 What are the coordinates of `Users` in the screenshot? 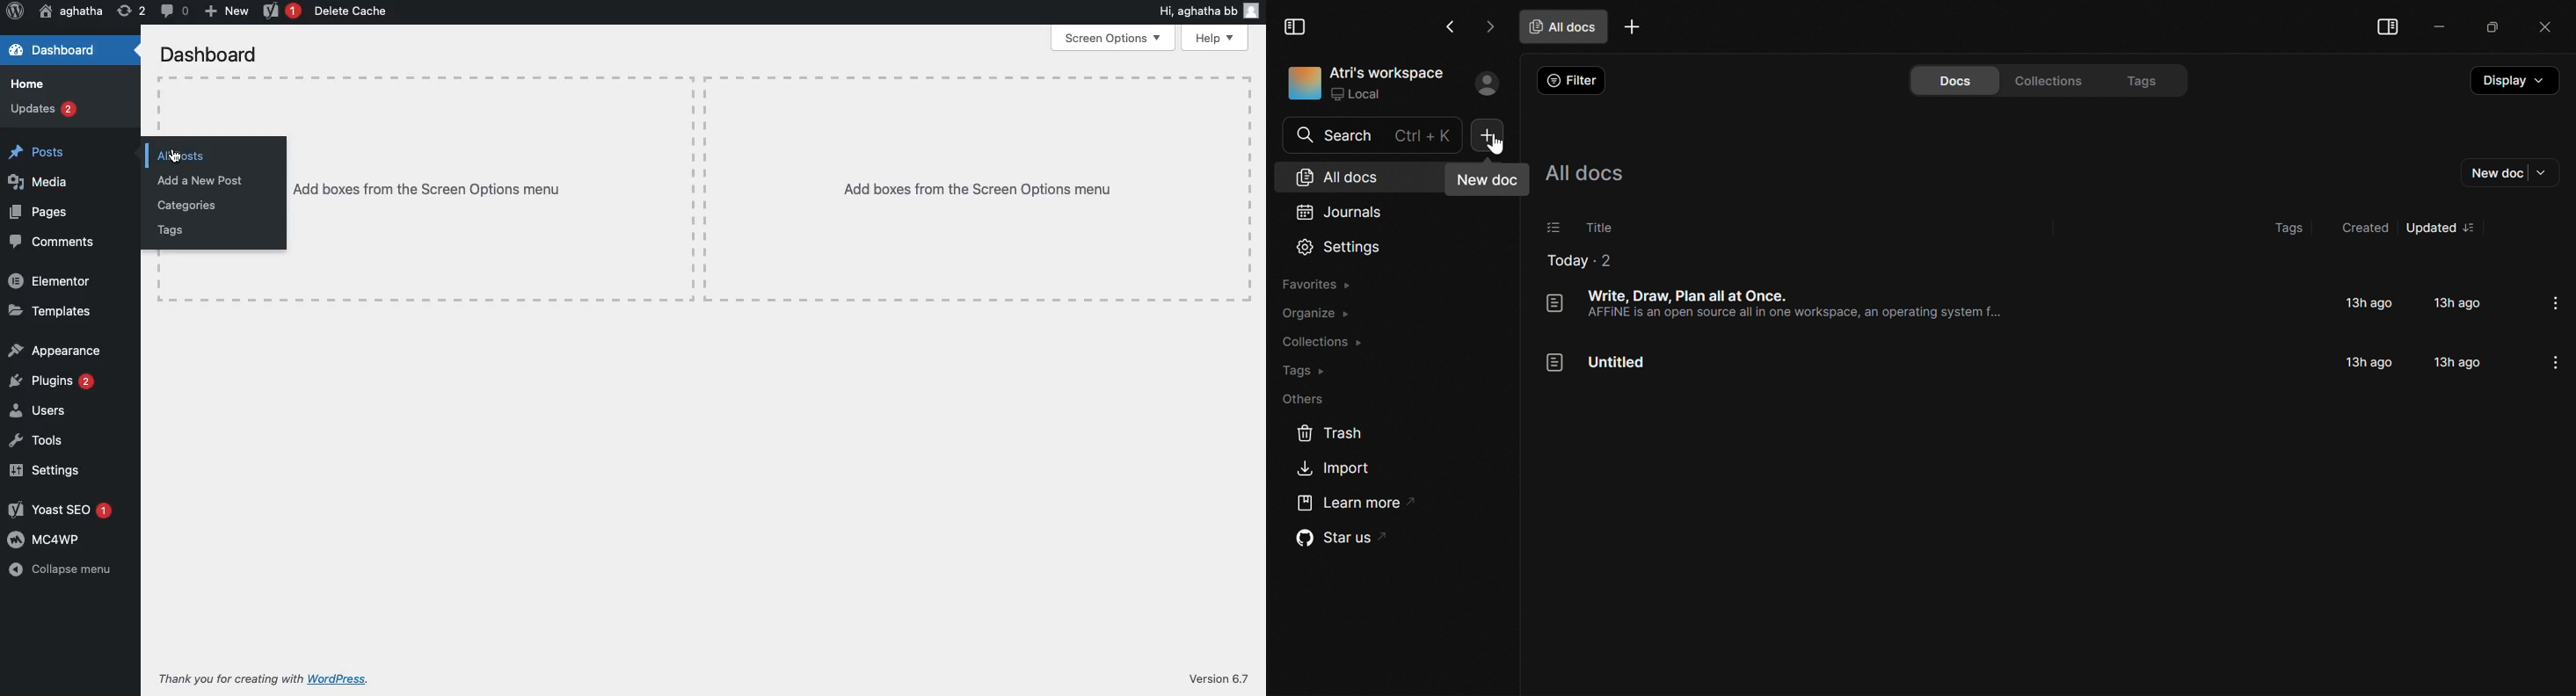 It's located at (38, 409).